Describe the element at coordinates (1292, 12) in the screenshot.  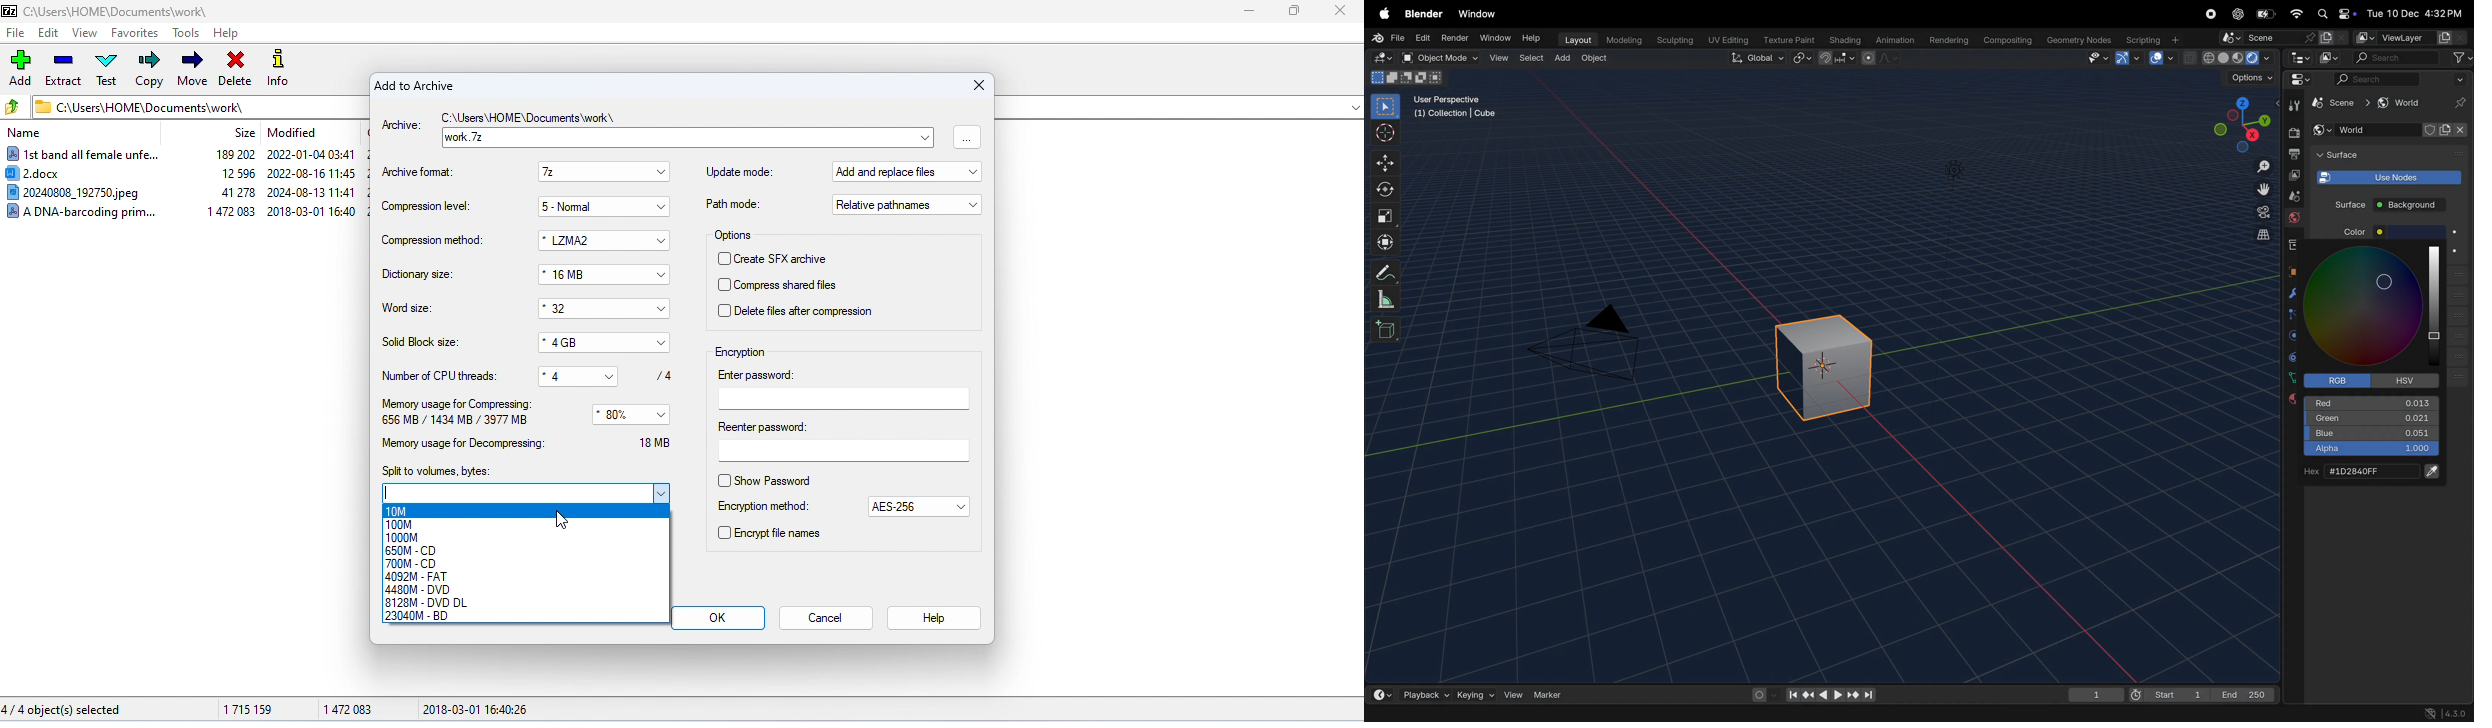
I see `maximize` at that location.